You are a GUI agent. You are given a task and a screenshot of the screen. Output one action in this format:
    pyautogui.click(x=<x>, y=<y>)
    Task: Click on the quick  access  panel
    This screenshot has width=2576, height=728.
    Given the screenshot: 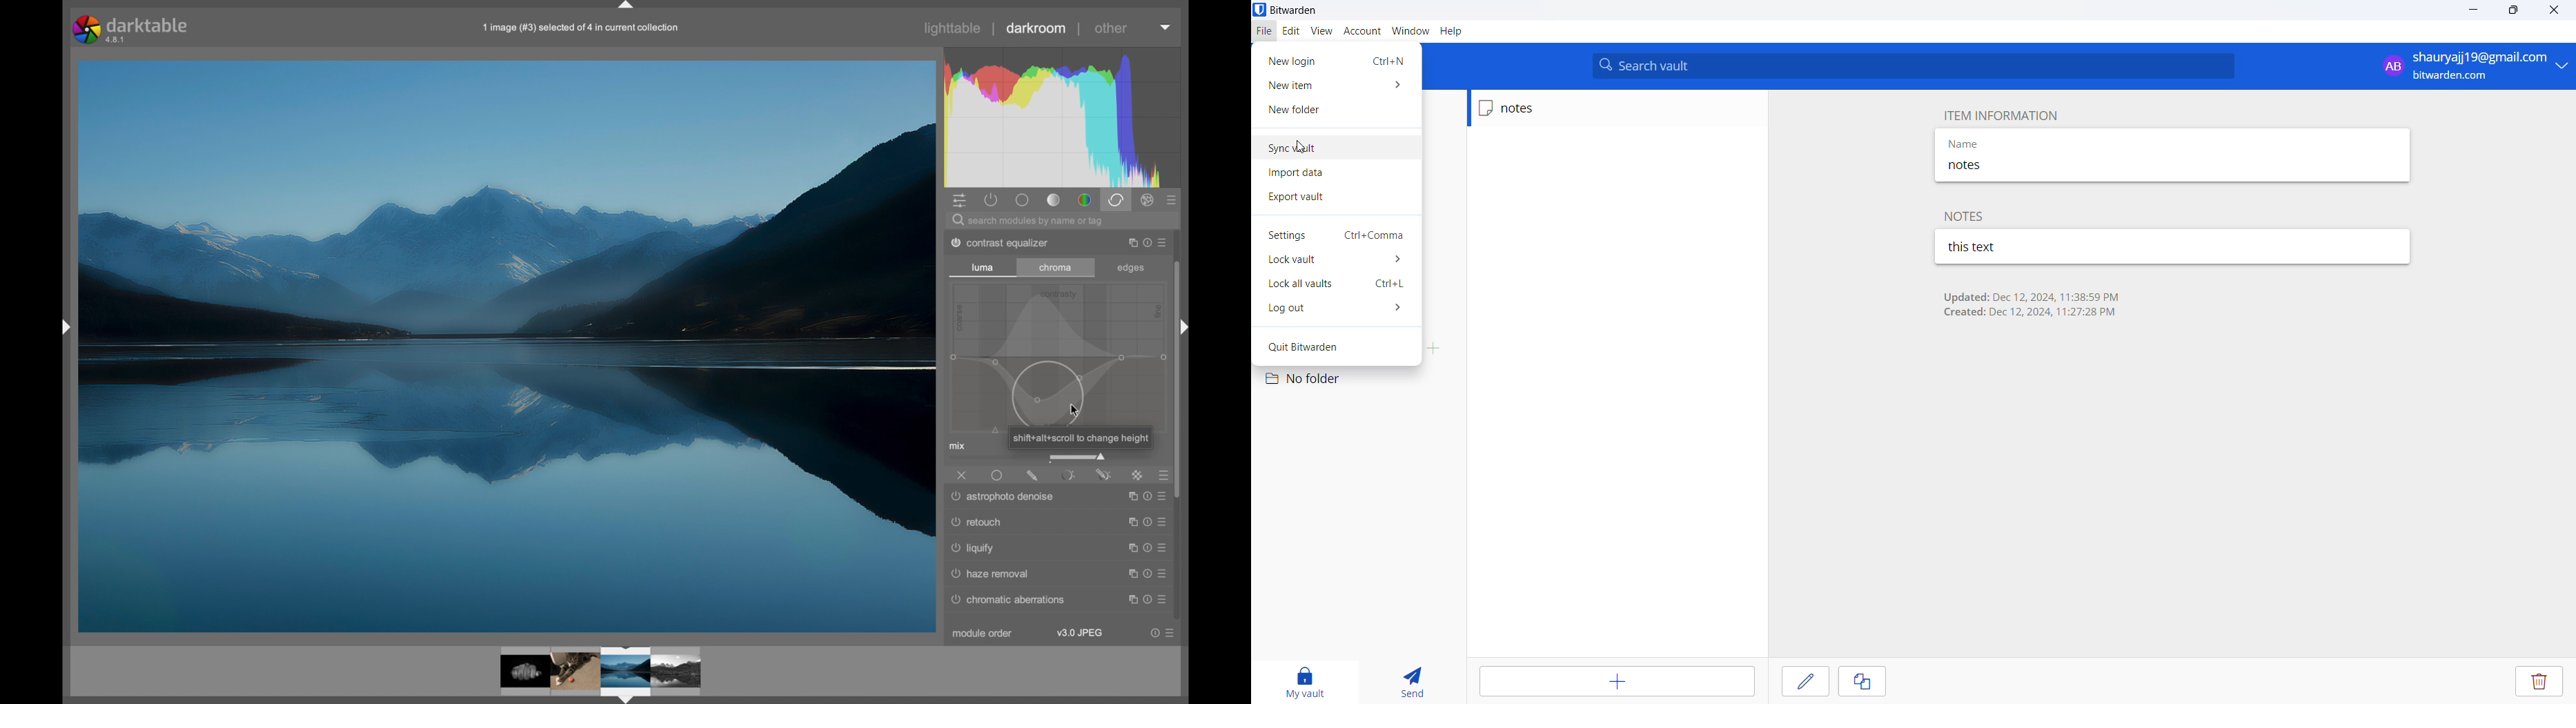 What is the action you would take?
    pyautogui.click(x=961, y=200)
    